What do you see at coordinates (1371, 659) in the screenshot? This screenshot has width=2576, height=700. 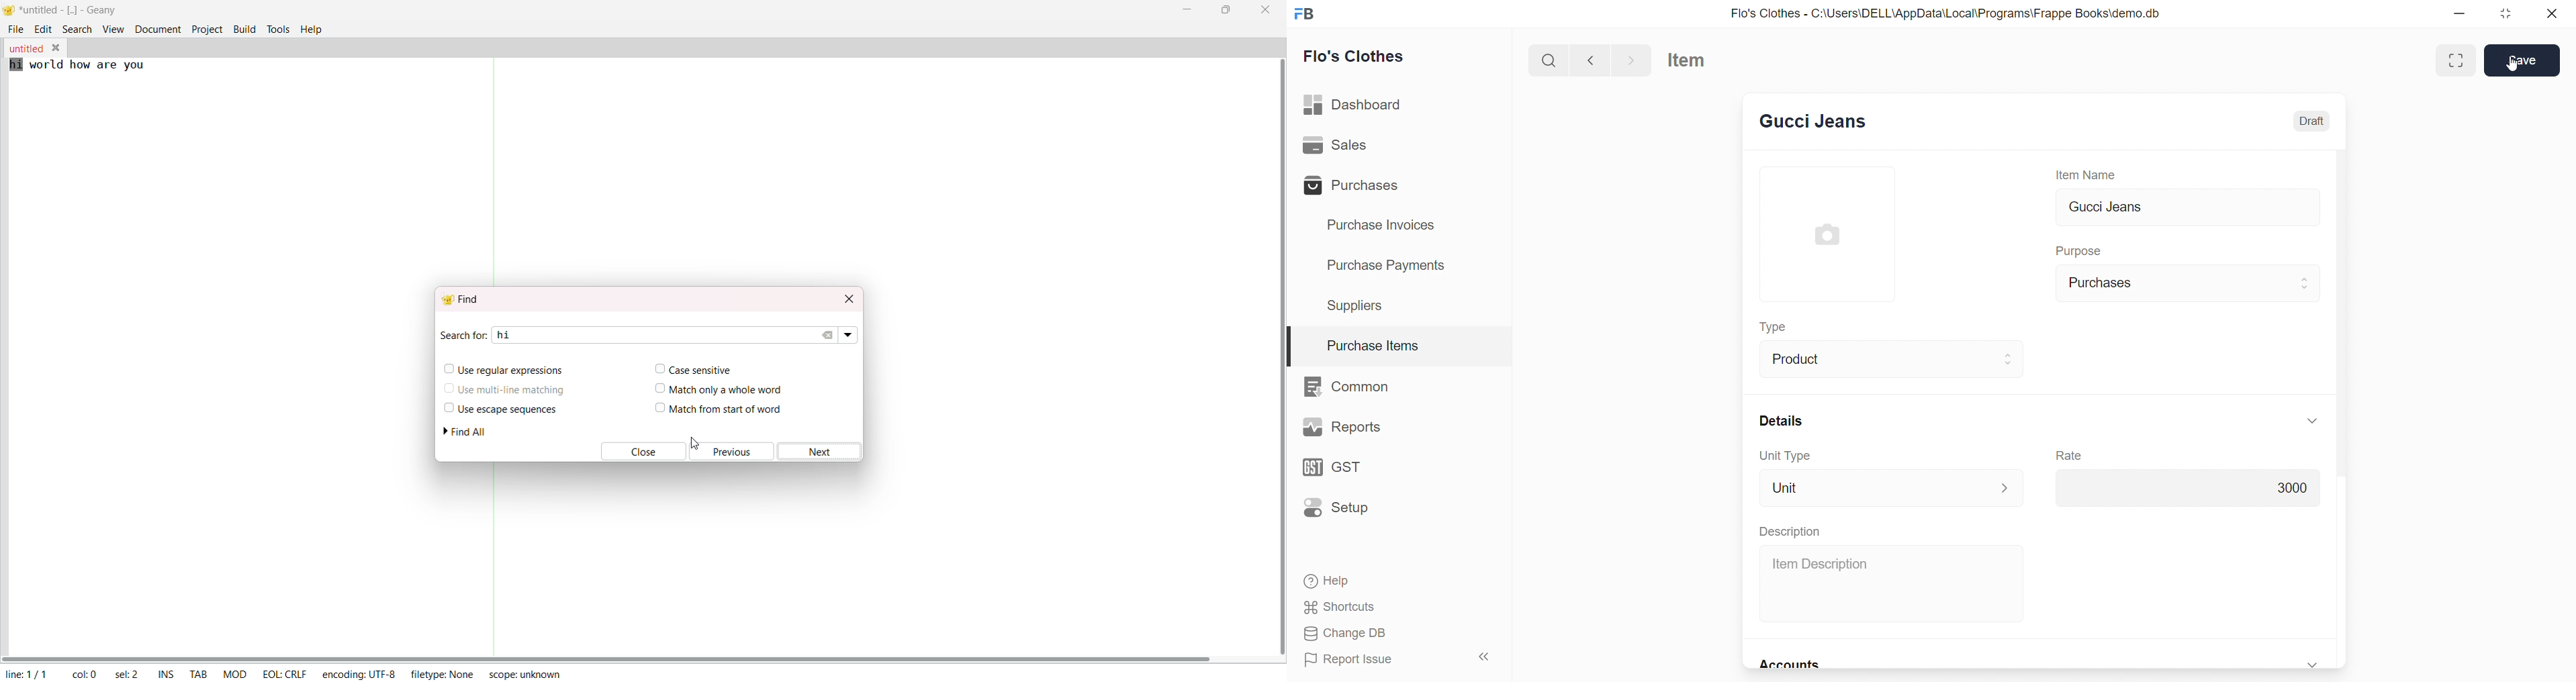 I see `Report Issue` at bounding box center [1371, 659].